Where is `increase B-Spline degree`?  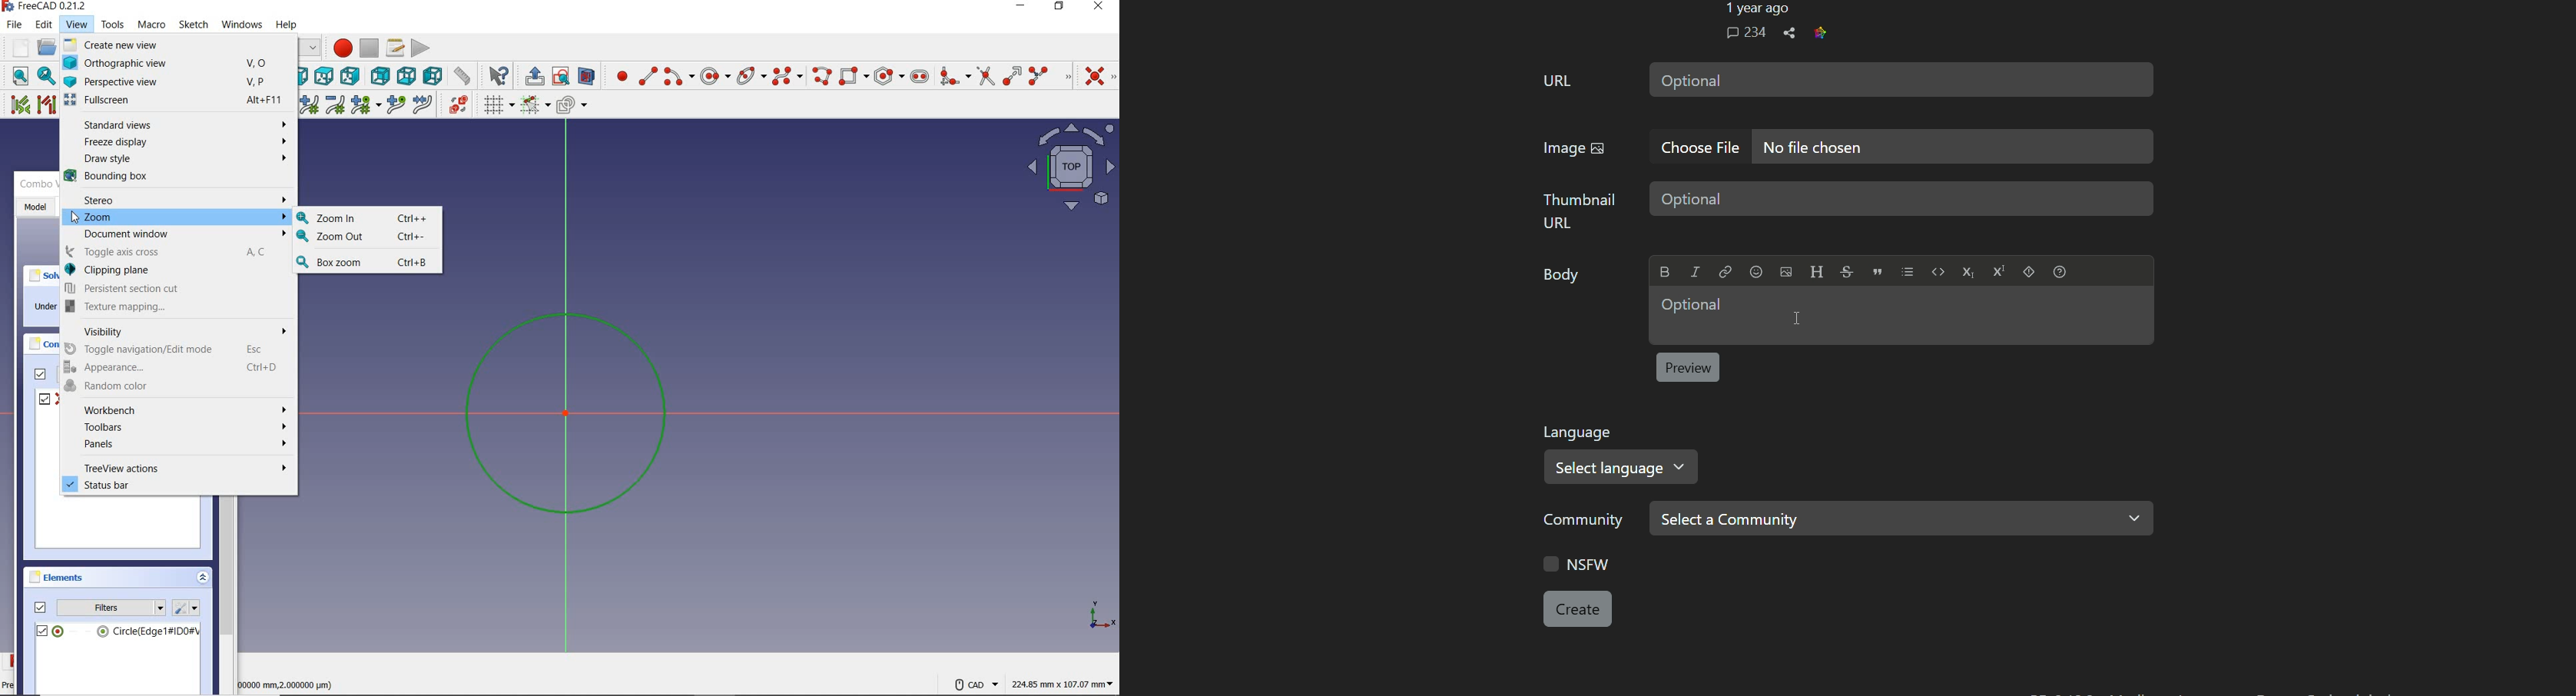 increase B-Spline degree is located at coordinates (307, 105).